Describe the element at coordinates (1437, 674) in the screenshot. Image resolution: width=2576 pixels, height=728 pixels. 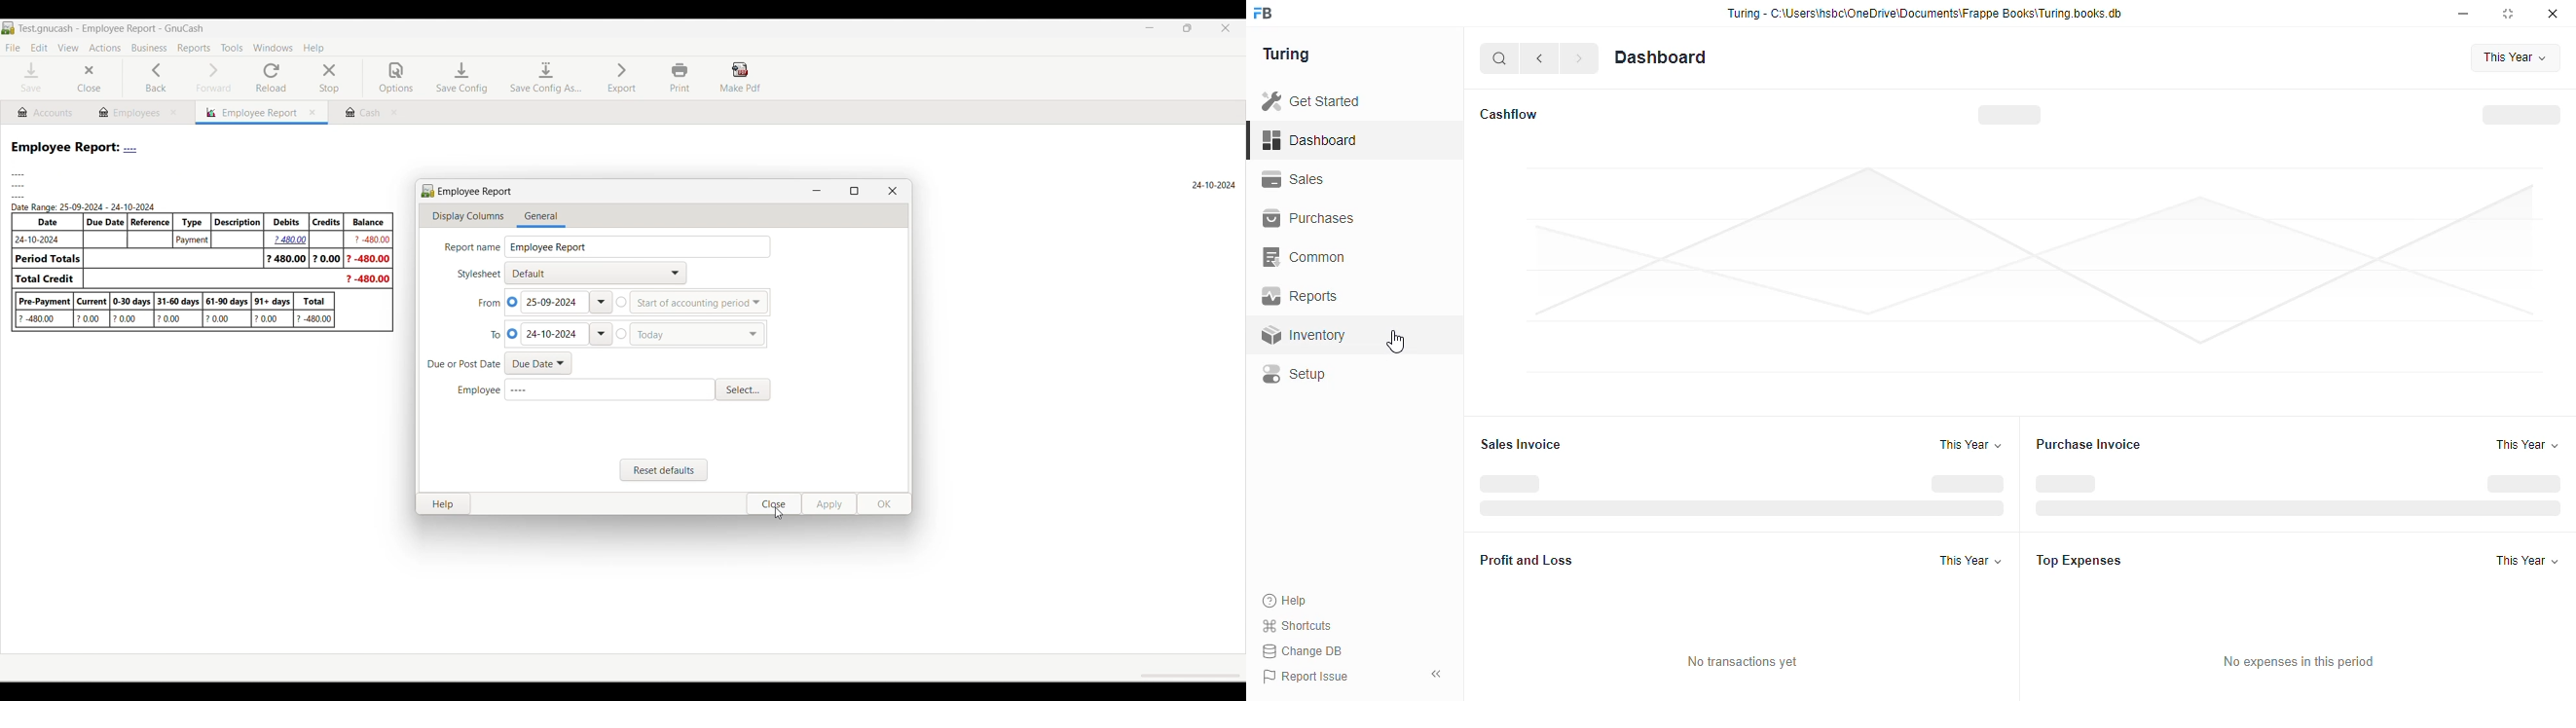
I see `toggle sidebar` at that location.